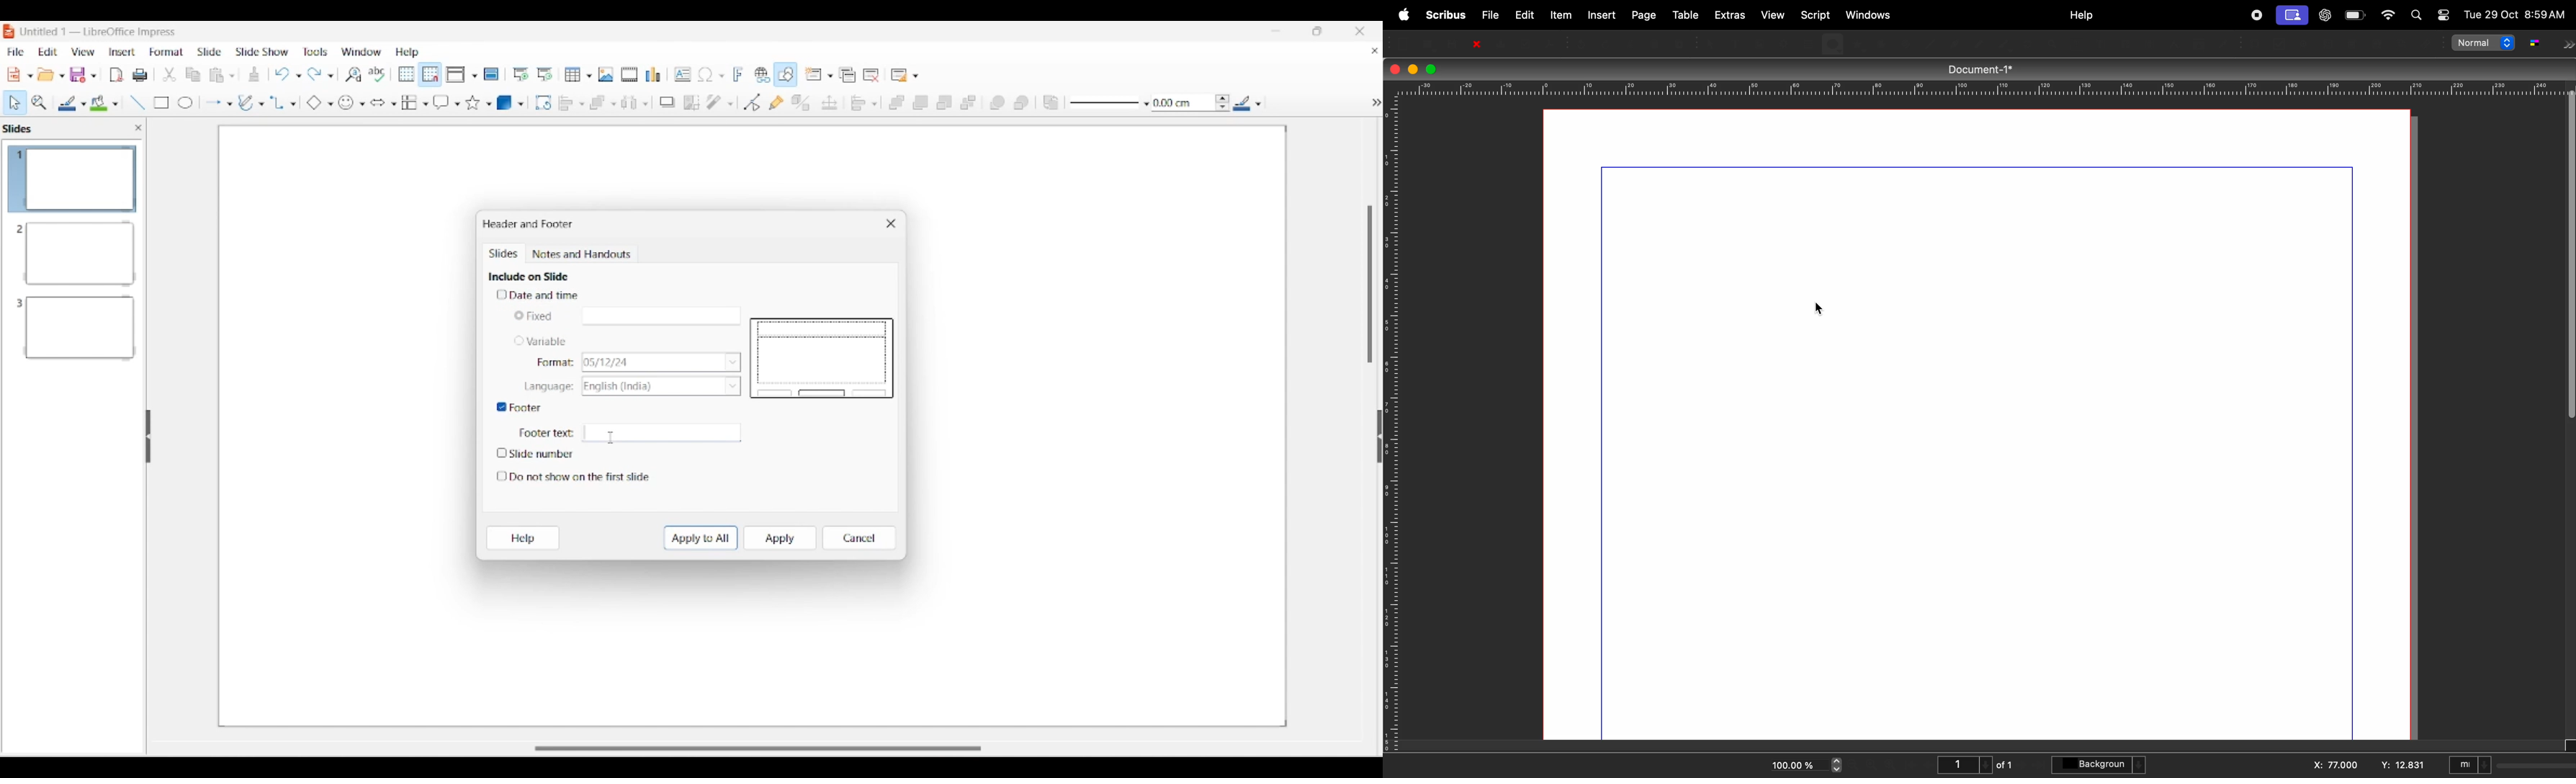 Image resolution: width=2576 pixels, height=784 pixels. I want to click on Cursor clicking on footer textbox, so click(611, 439).